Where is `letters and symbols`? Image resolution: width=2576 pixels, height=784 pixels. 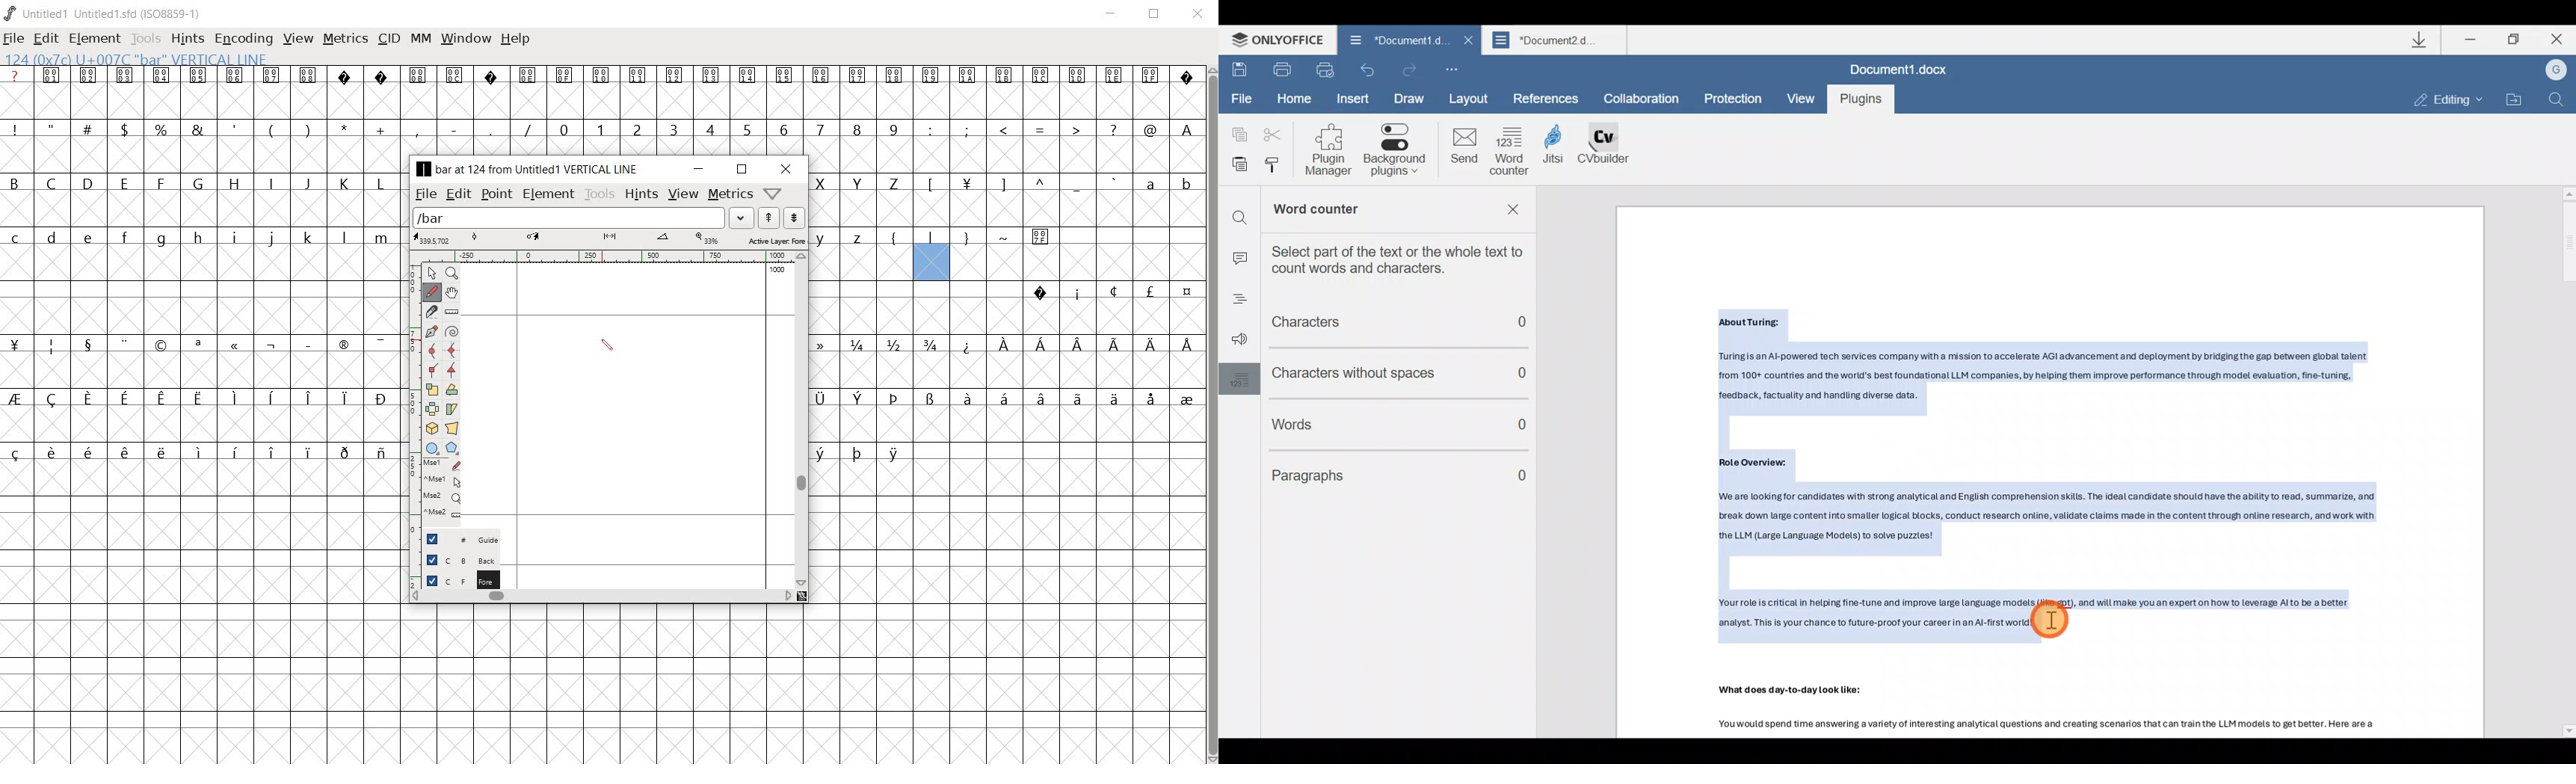 letters and symbols is located at coordinates (940, 238).